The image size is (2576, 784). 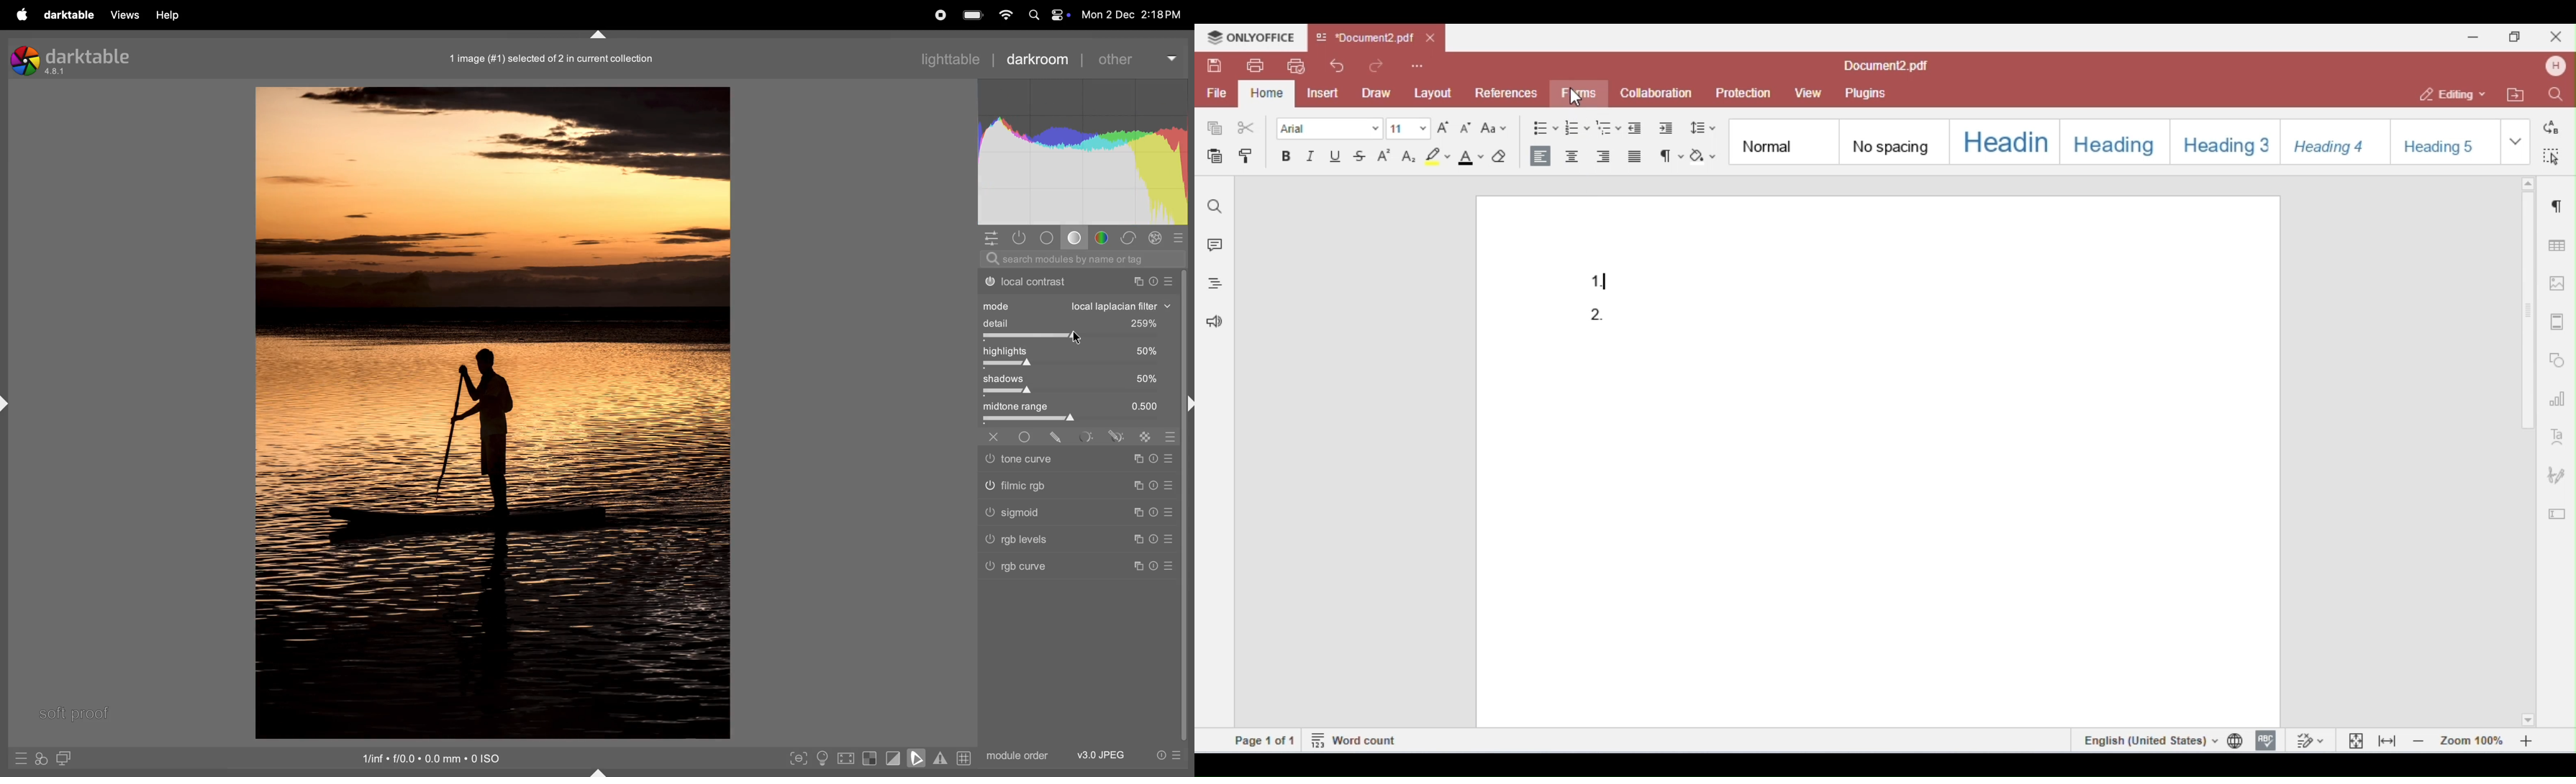 I want to click on sign, so click(x=1171, y=439).